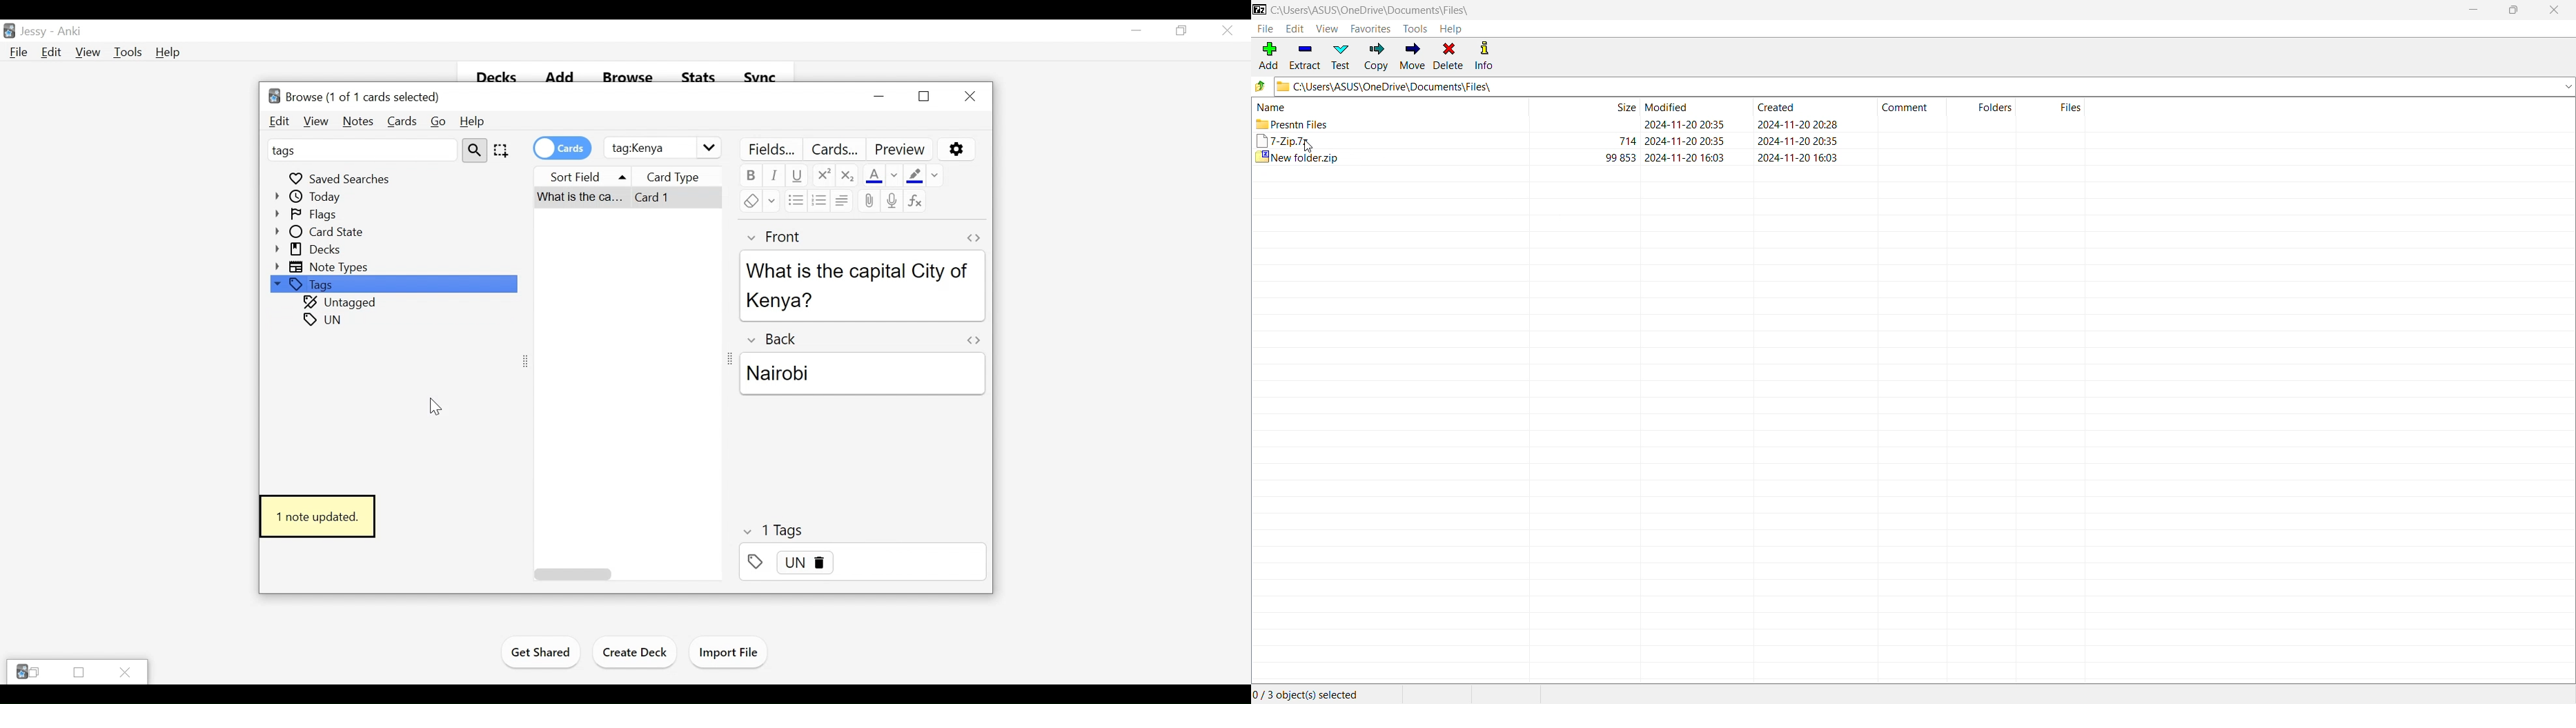 The width and height of the screenshot is (2576, 728). Describe the element at coordinates (325, 338) in the screenshot. I see `tags` at that location.